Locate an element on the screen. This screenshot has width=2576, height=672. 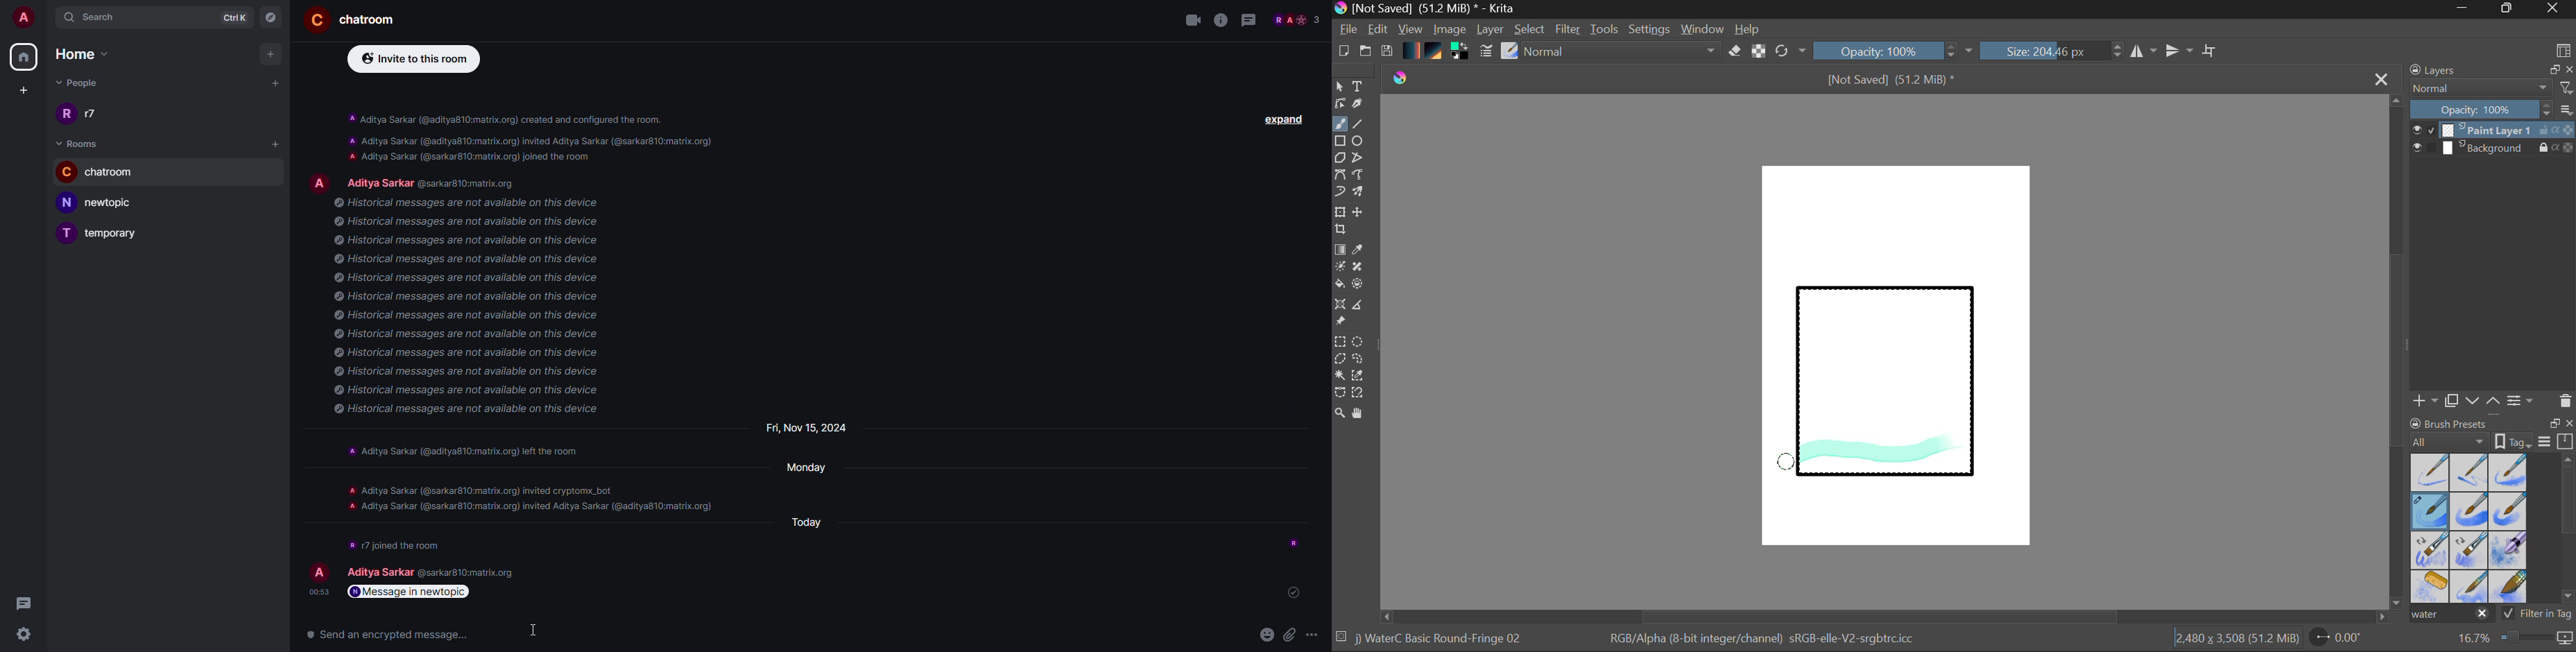
Polygon Selection Tool is located at coordinates (1339, 359).